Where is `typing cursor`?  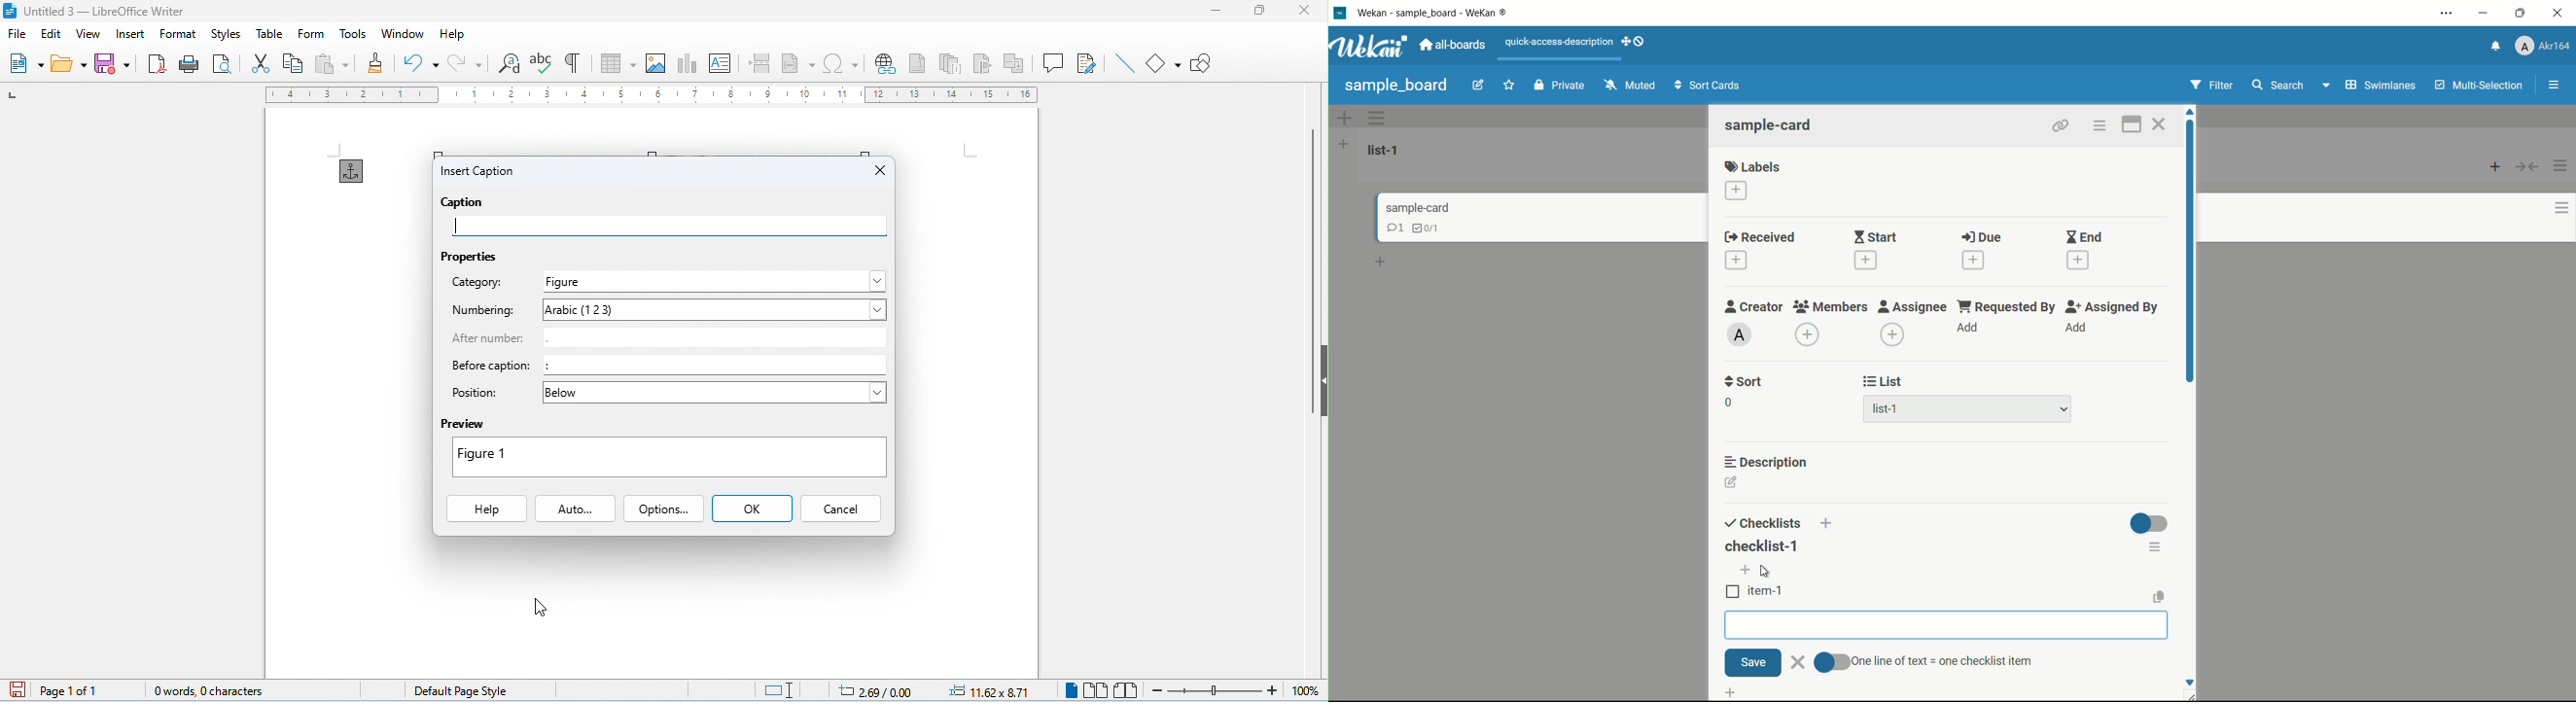 typing cursor is located at coordinates (457, 225).